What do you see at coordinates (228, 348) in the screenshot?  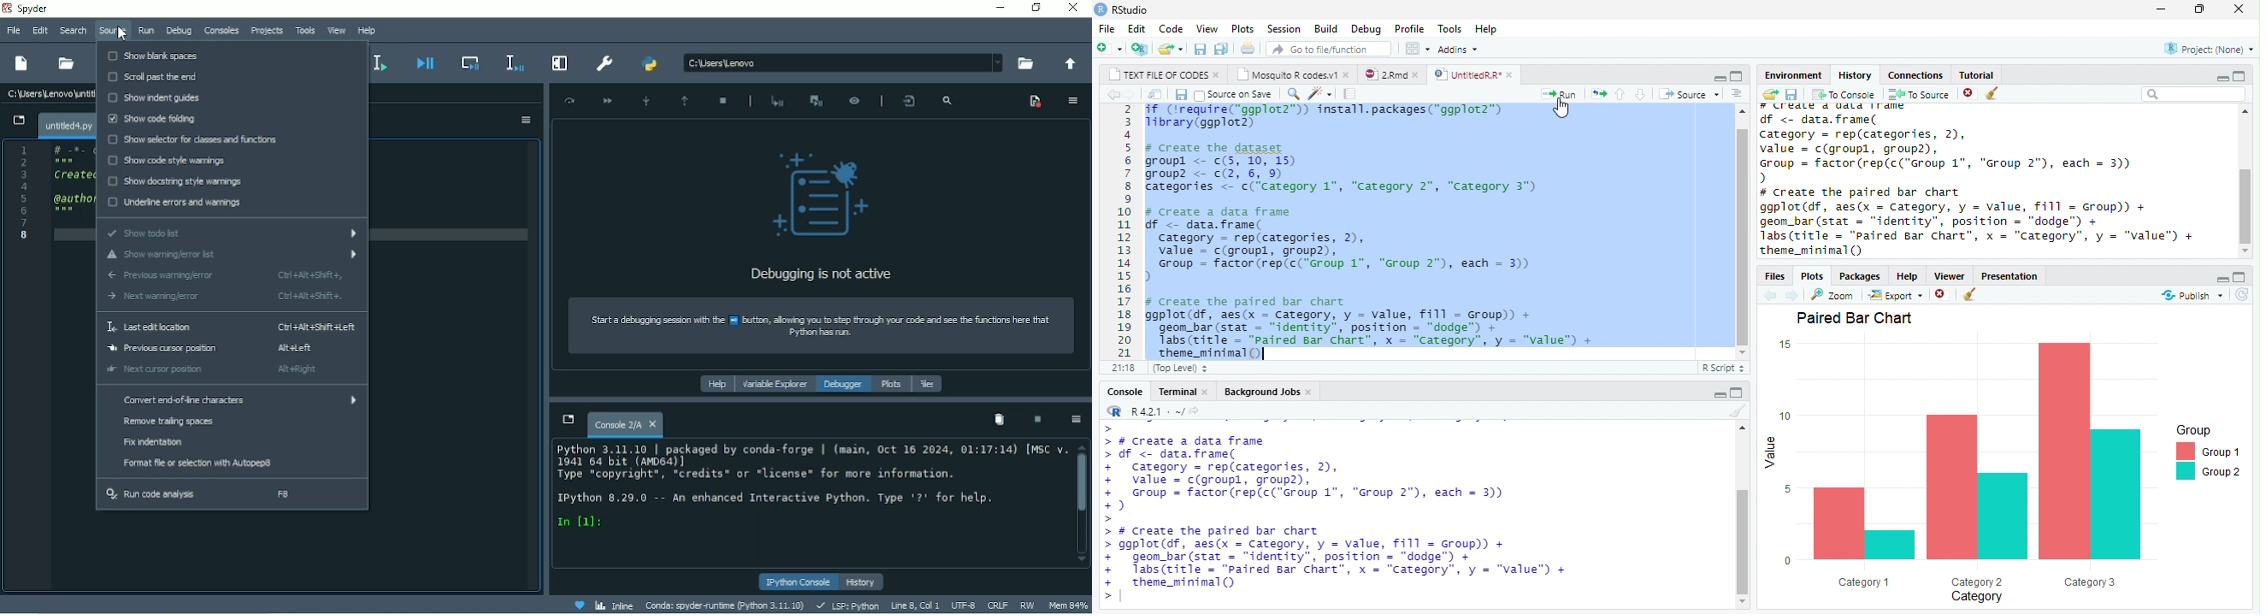 I see `Previous cursor position` at bounding box center [228, 348].